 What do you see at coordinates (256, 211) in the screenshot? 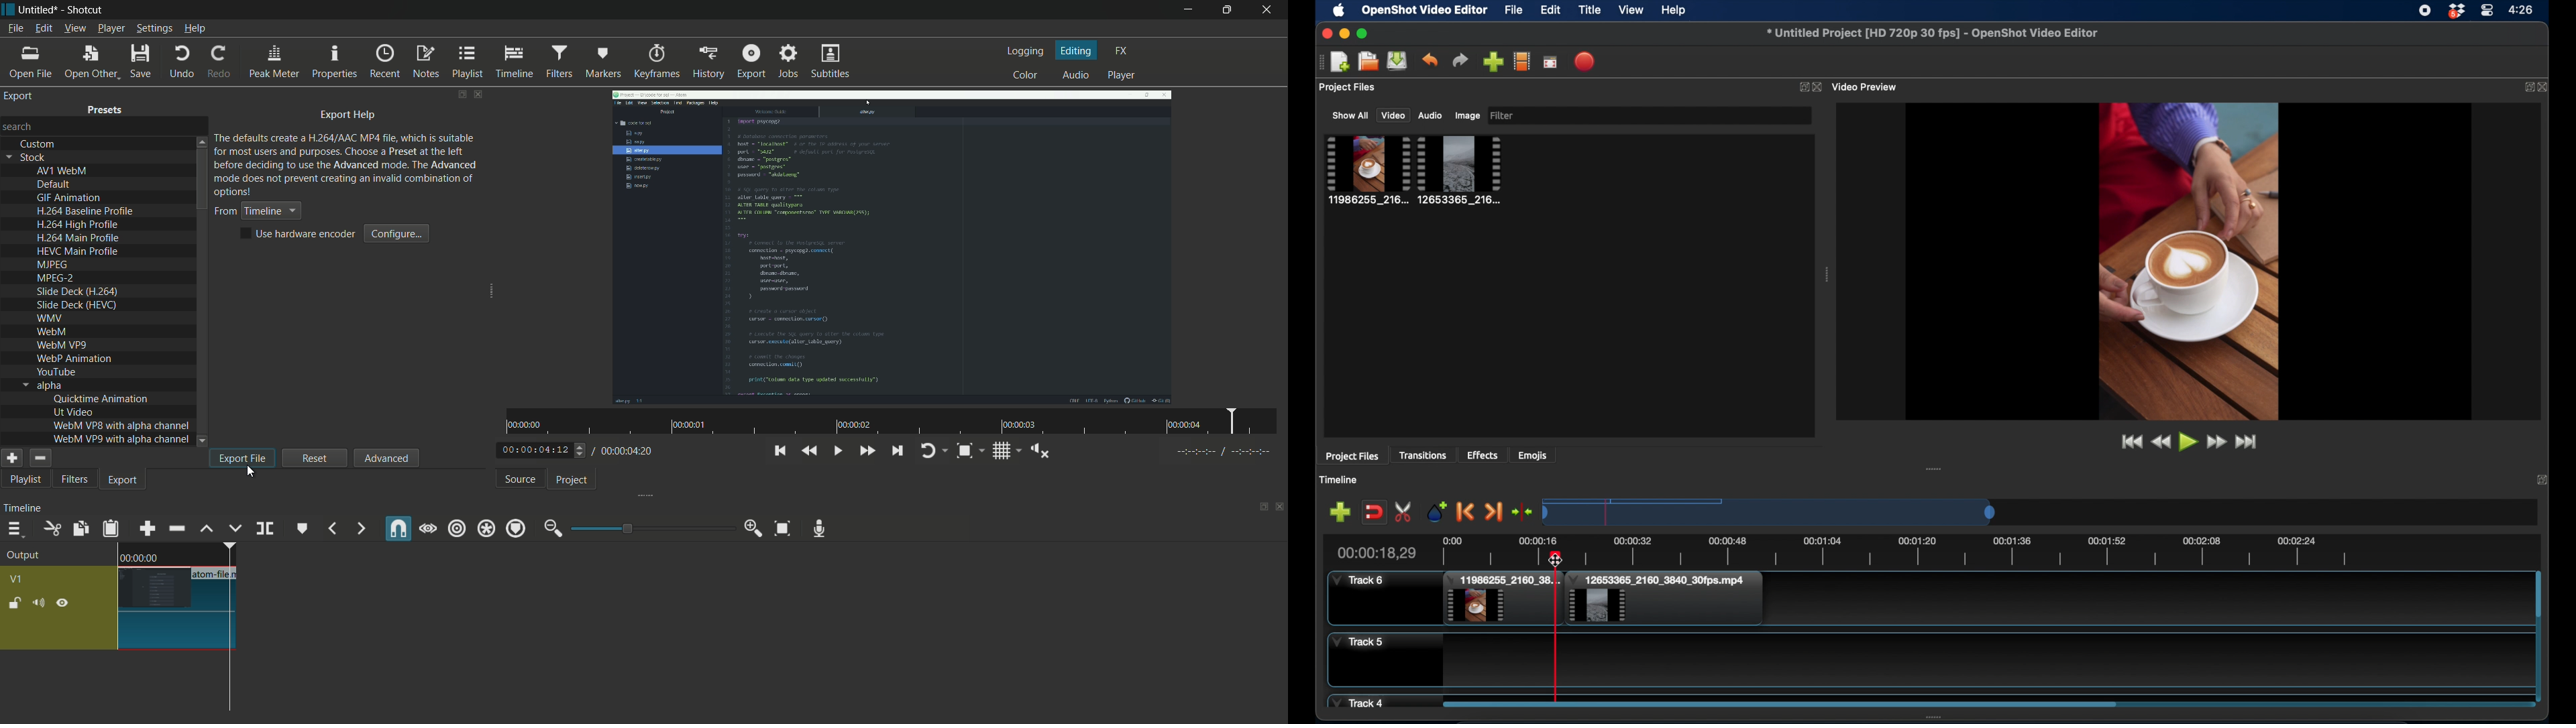
I see `timeline dropdown` at bounding box center [256, 211].